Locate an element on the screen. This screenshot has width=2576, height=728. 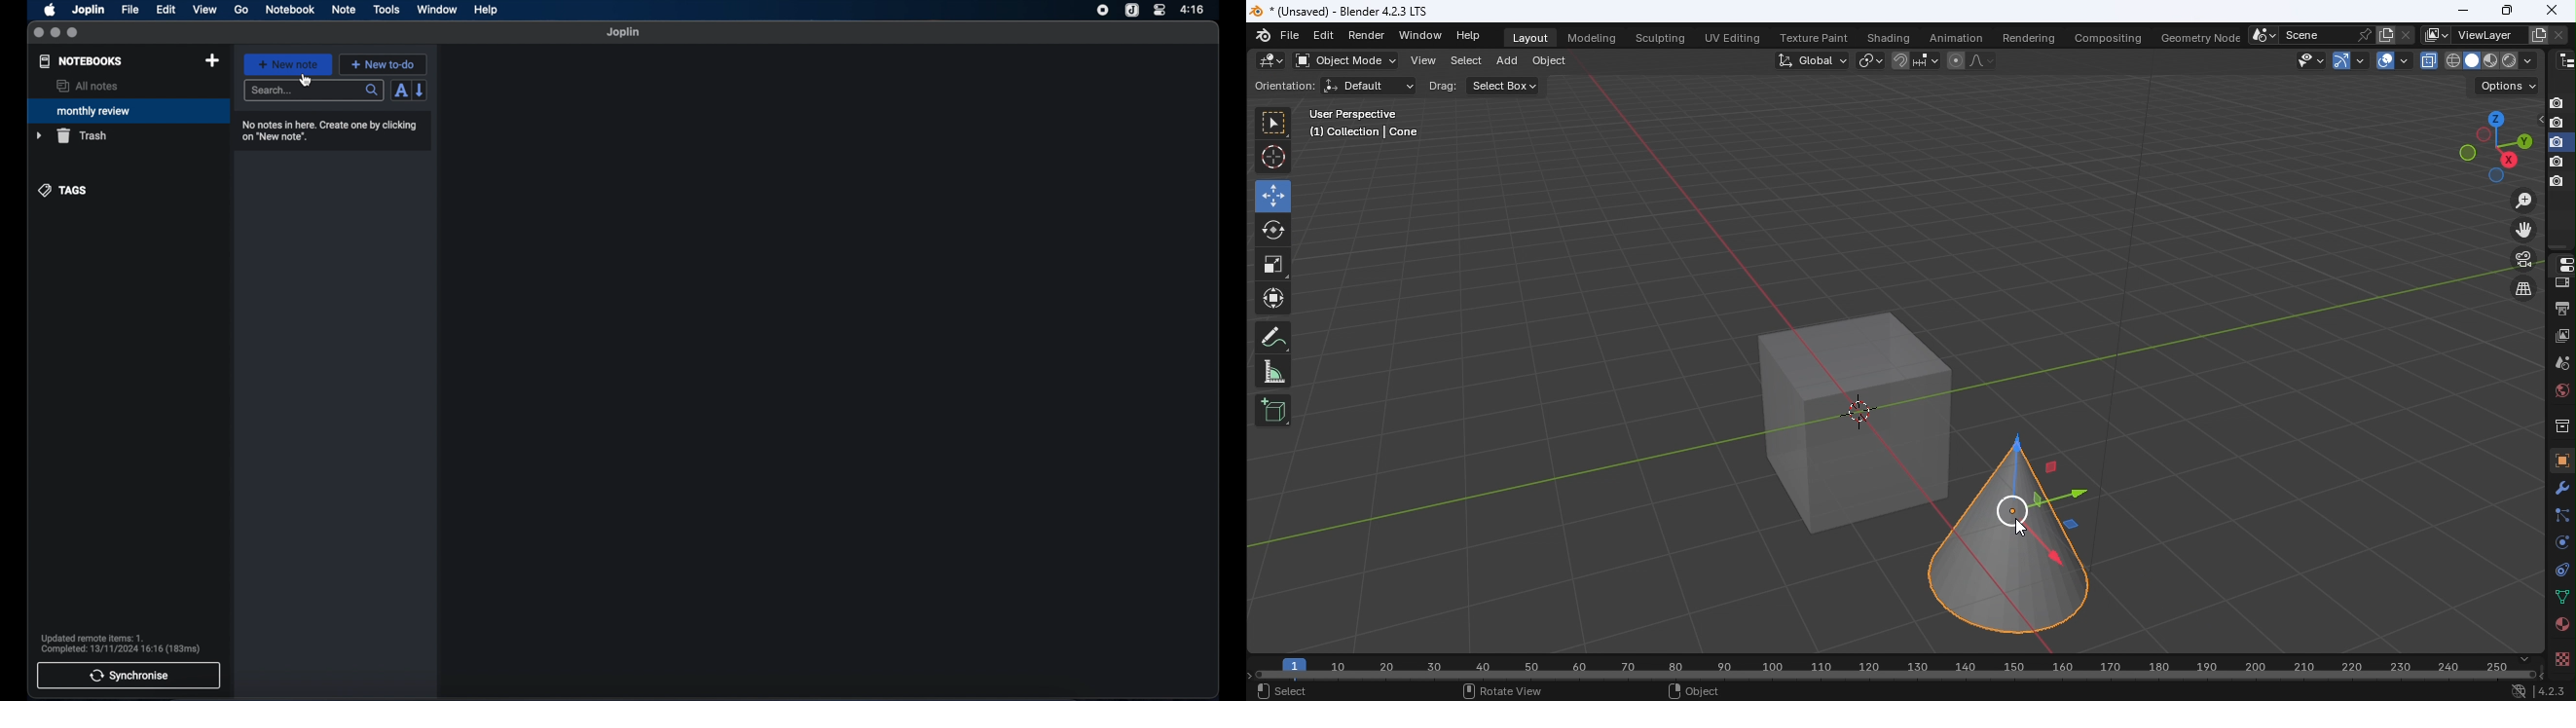
new notebook is located at coordinates (212, 61).